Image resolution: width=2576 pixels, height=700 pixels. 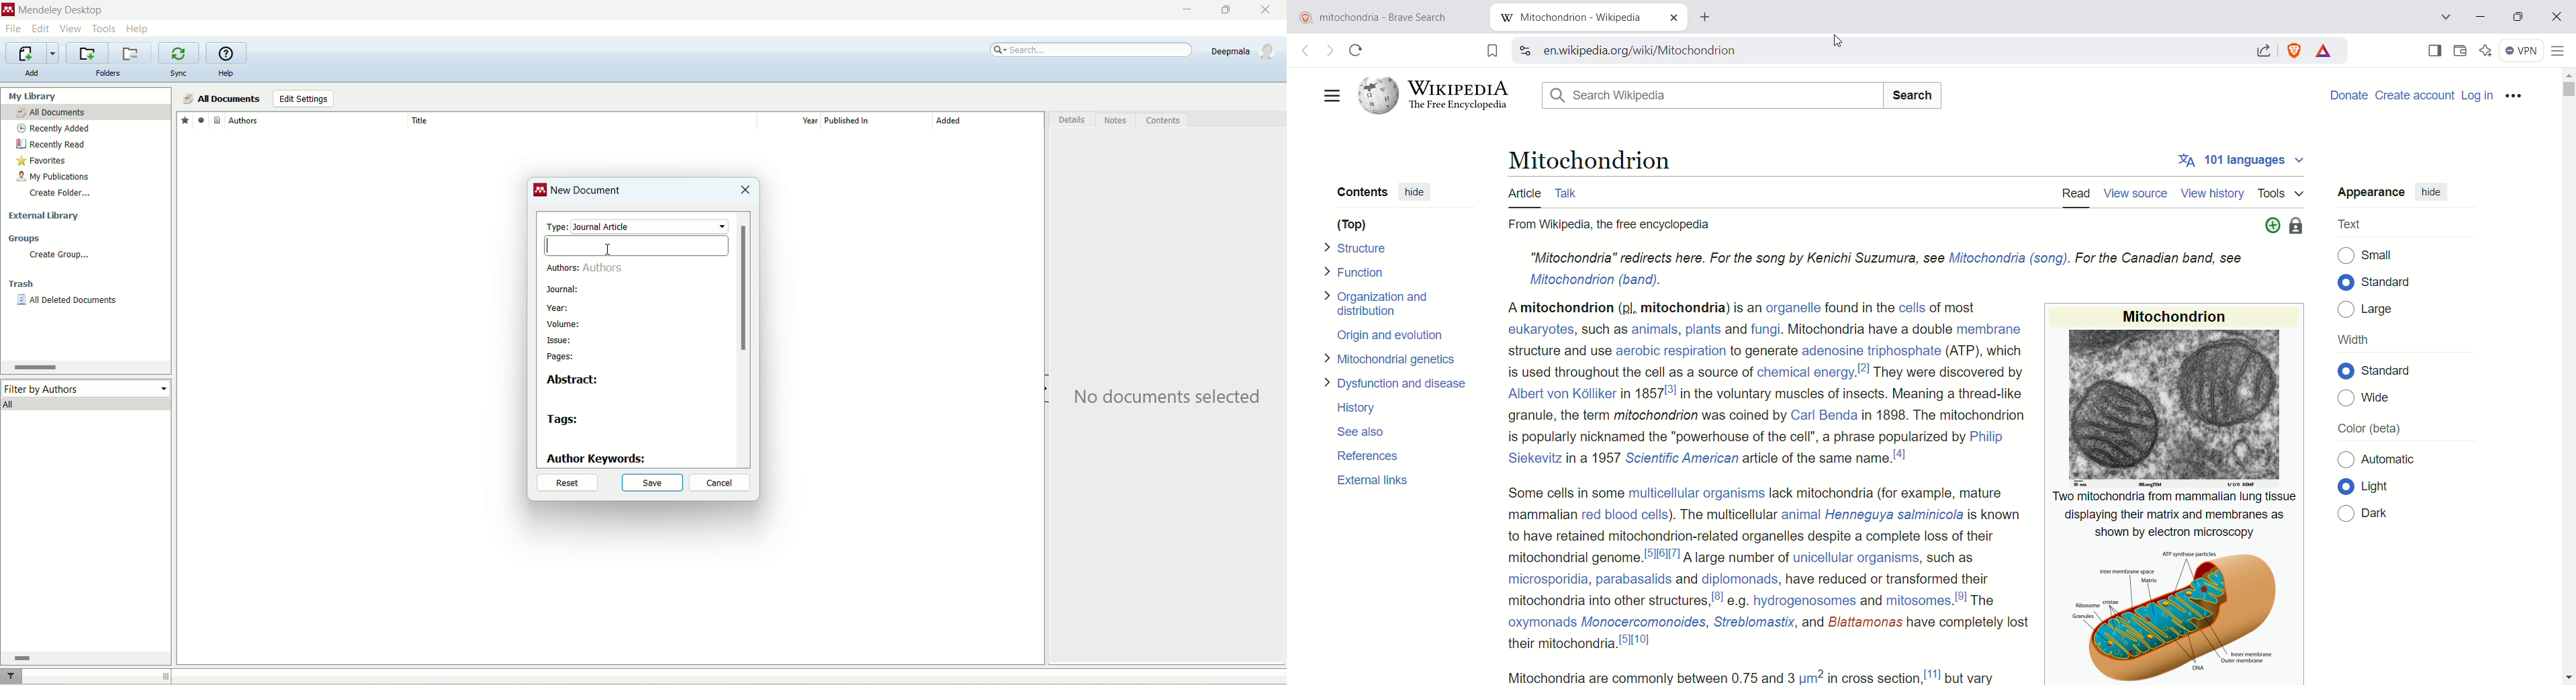 I want to click on mitochondrion image, so click(x=2172, y=407).